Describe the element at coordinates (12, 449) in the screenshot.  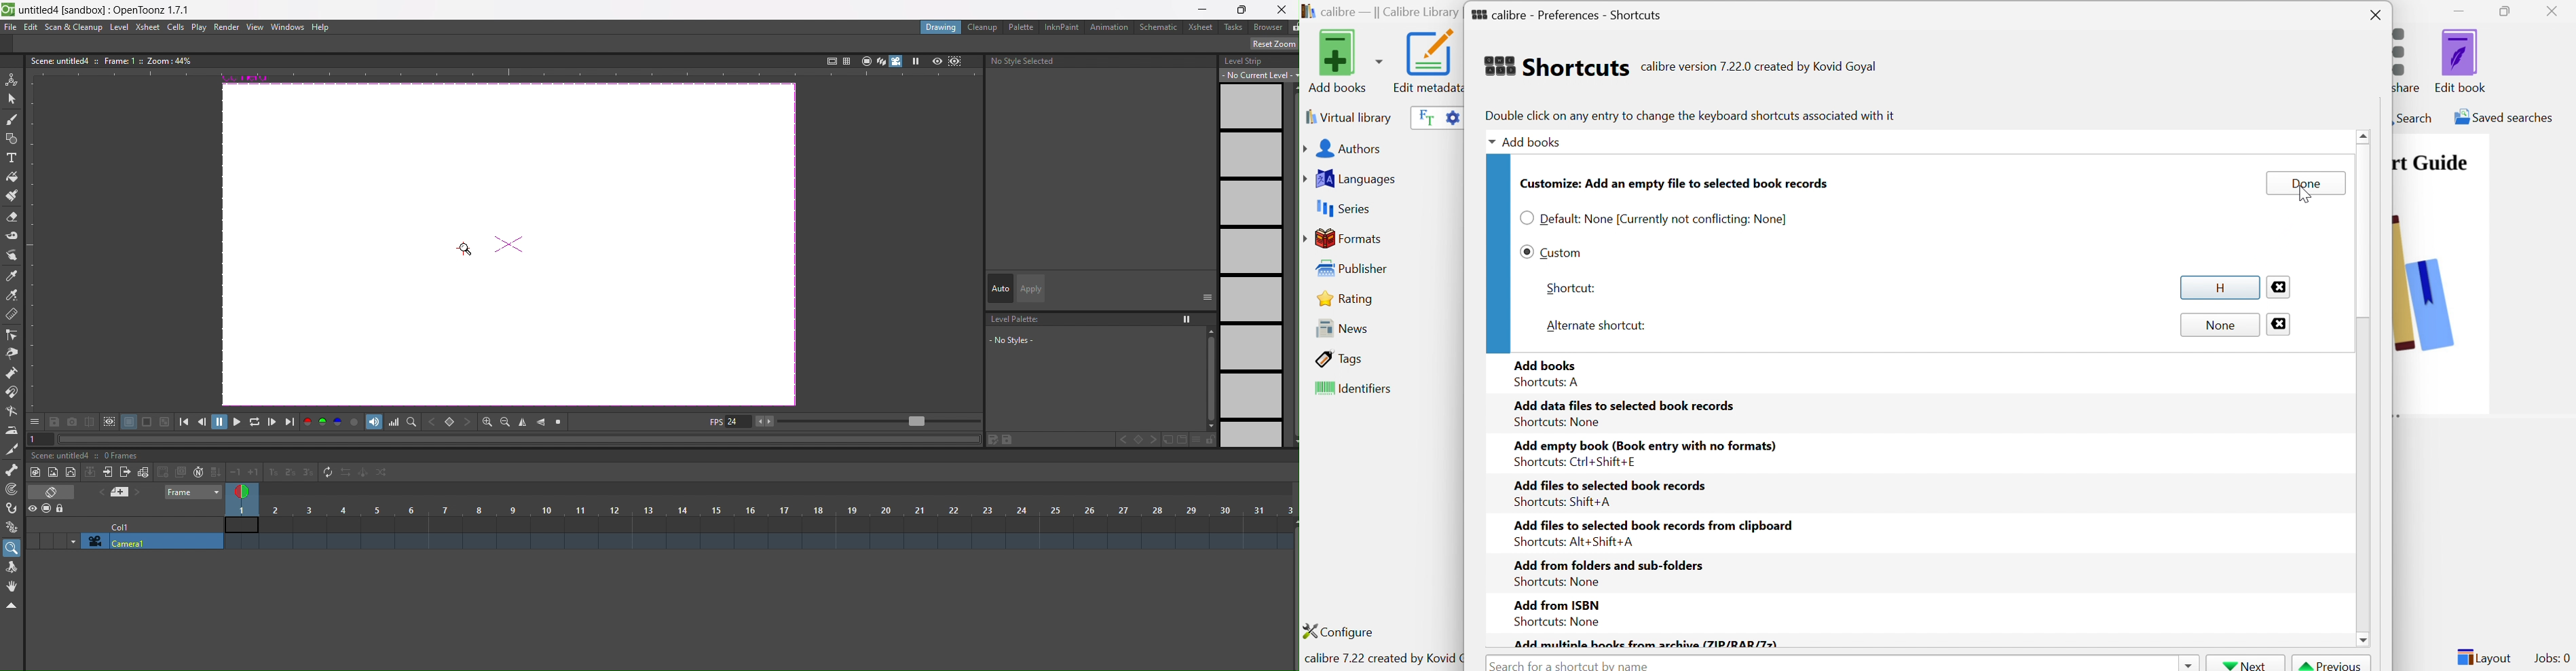
I see `cutter tool` at that location.